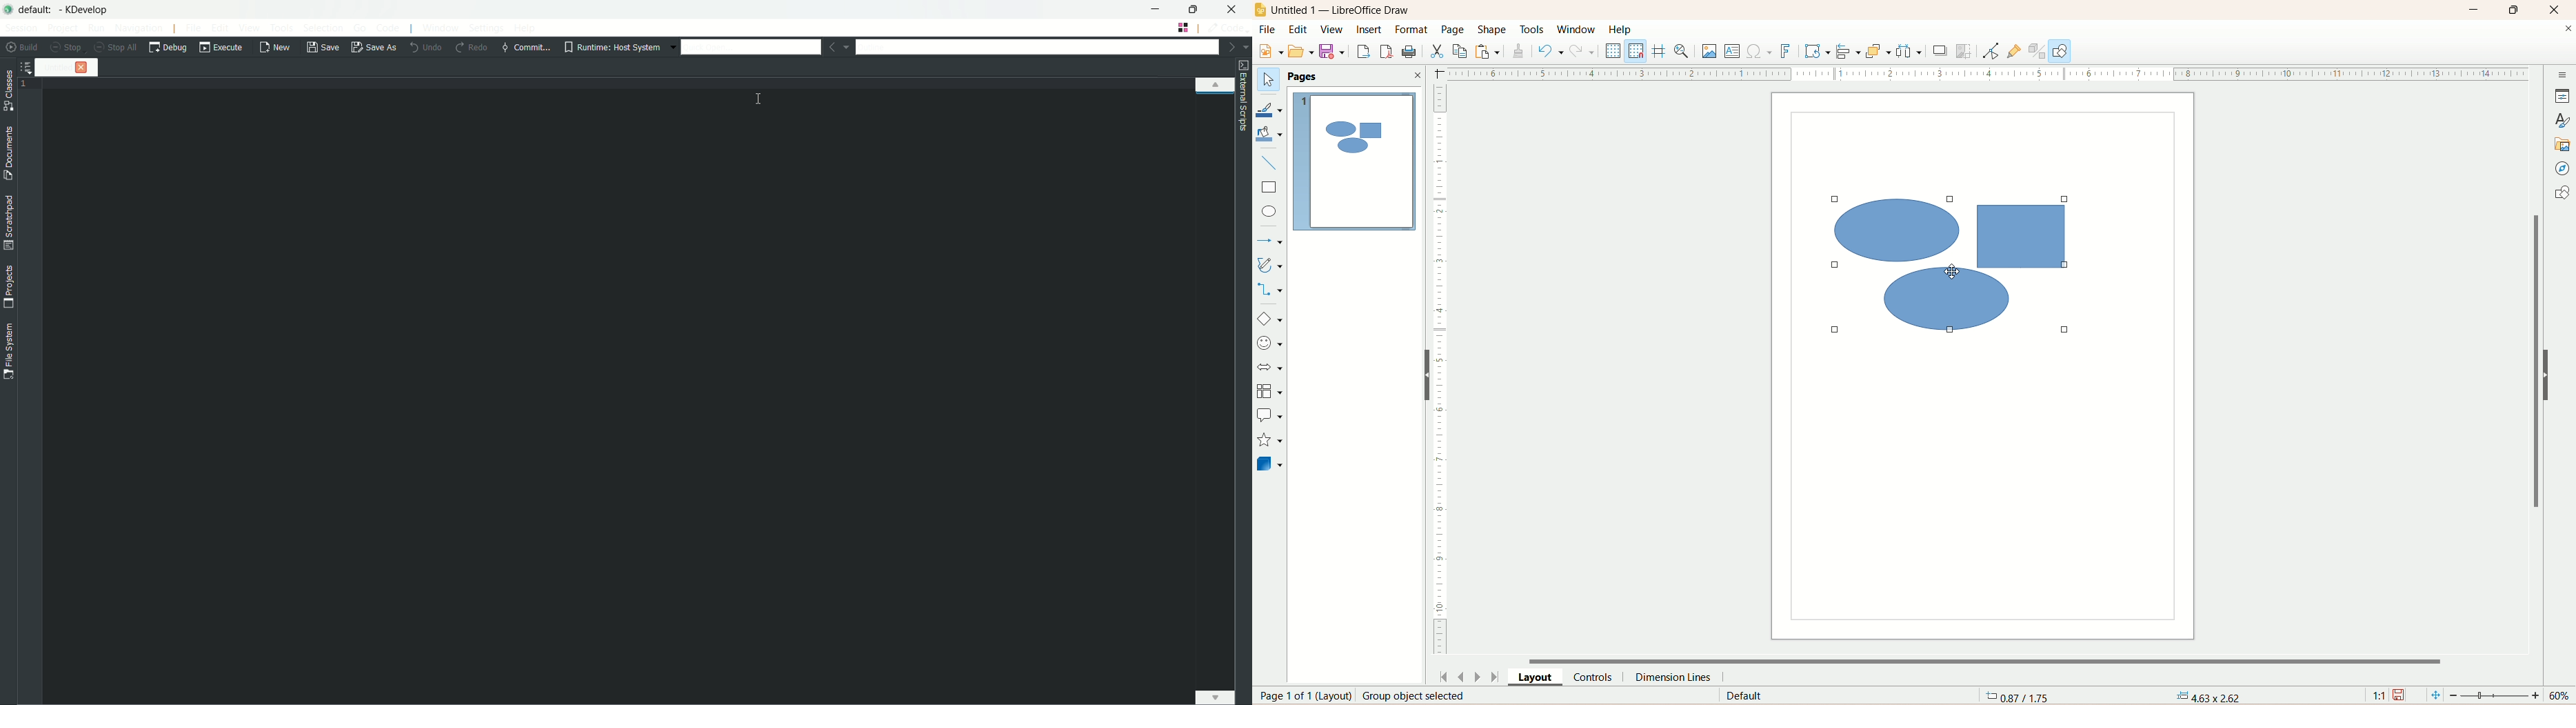  What do you see at coordinates (2564, 120) in the screenshot?
I see `styles` at bounding box center [2564, 120].